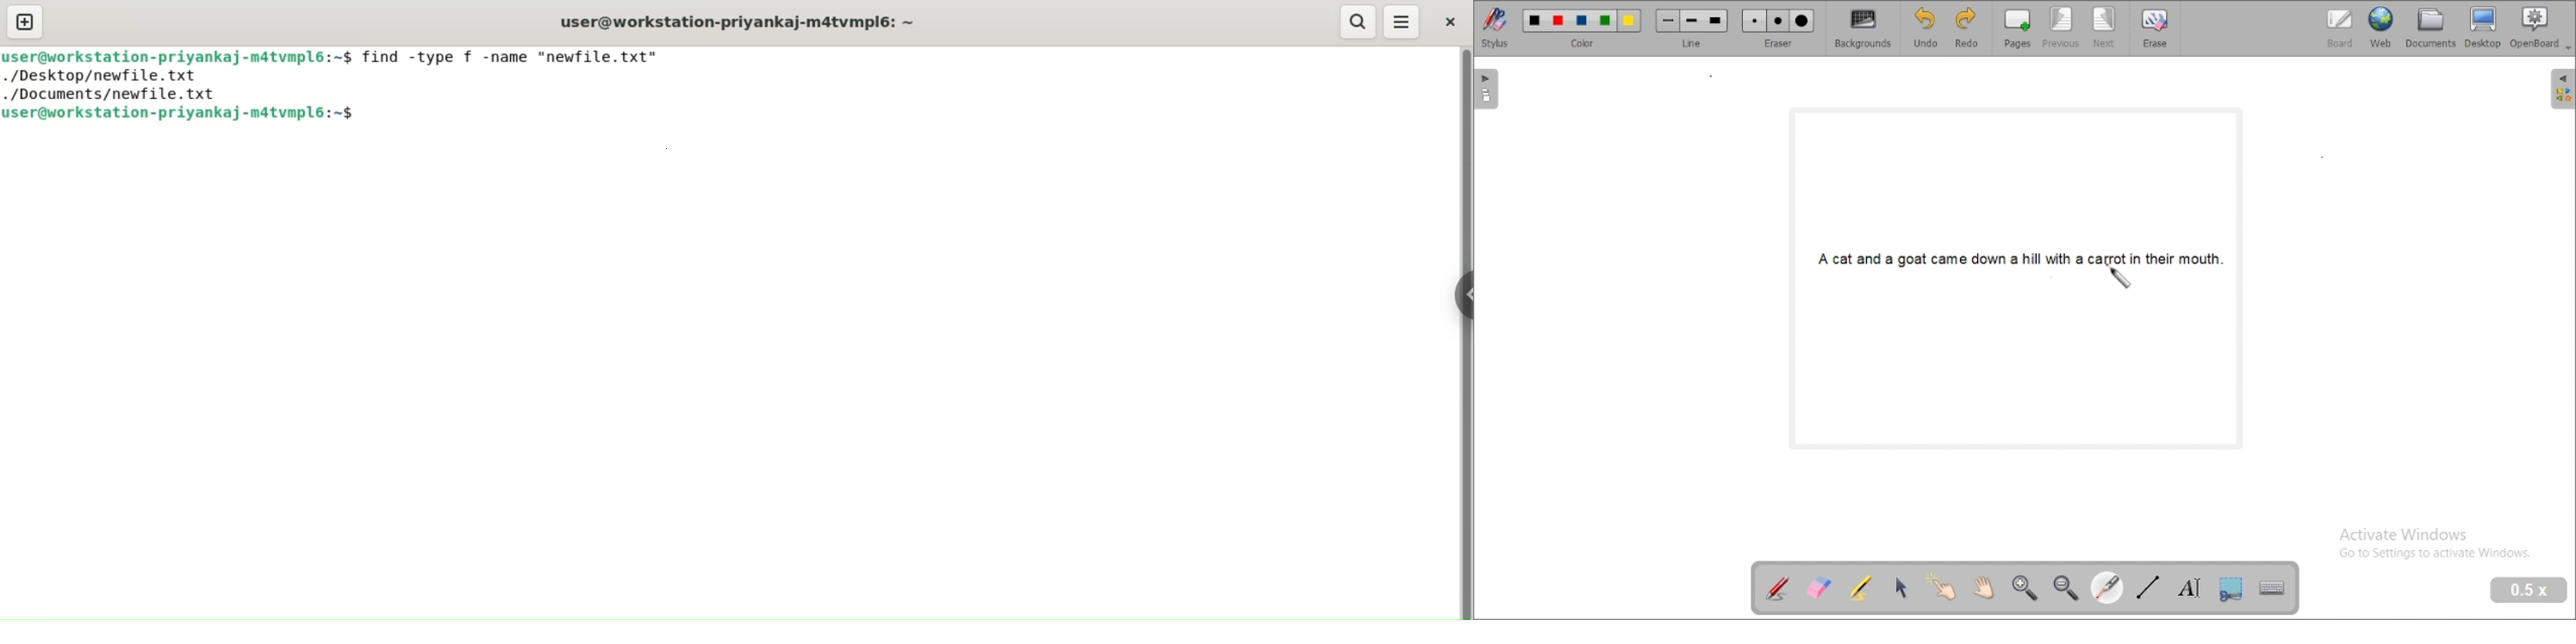  I want to click on pages, so click(2017, 28).